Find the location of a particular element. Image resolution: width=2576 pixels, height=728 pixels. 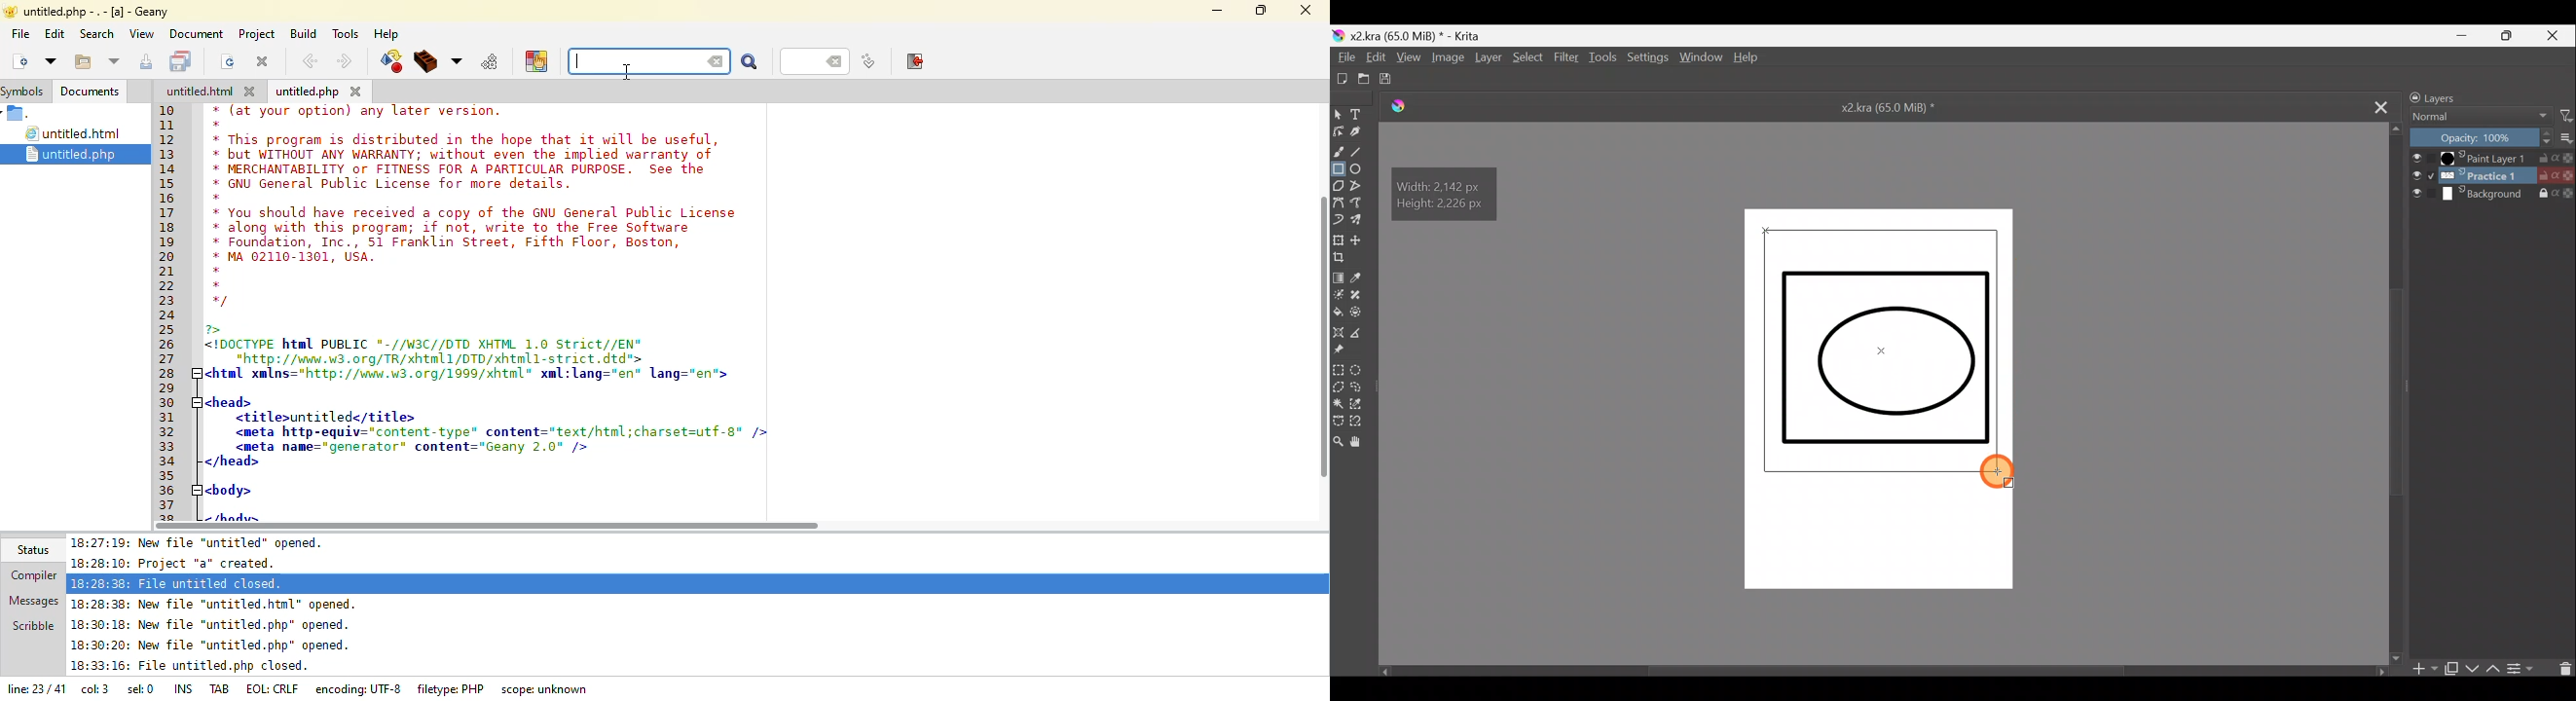

View is located at coordinates (1408, 58).